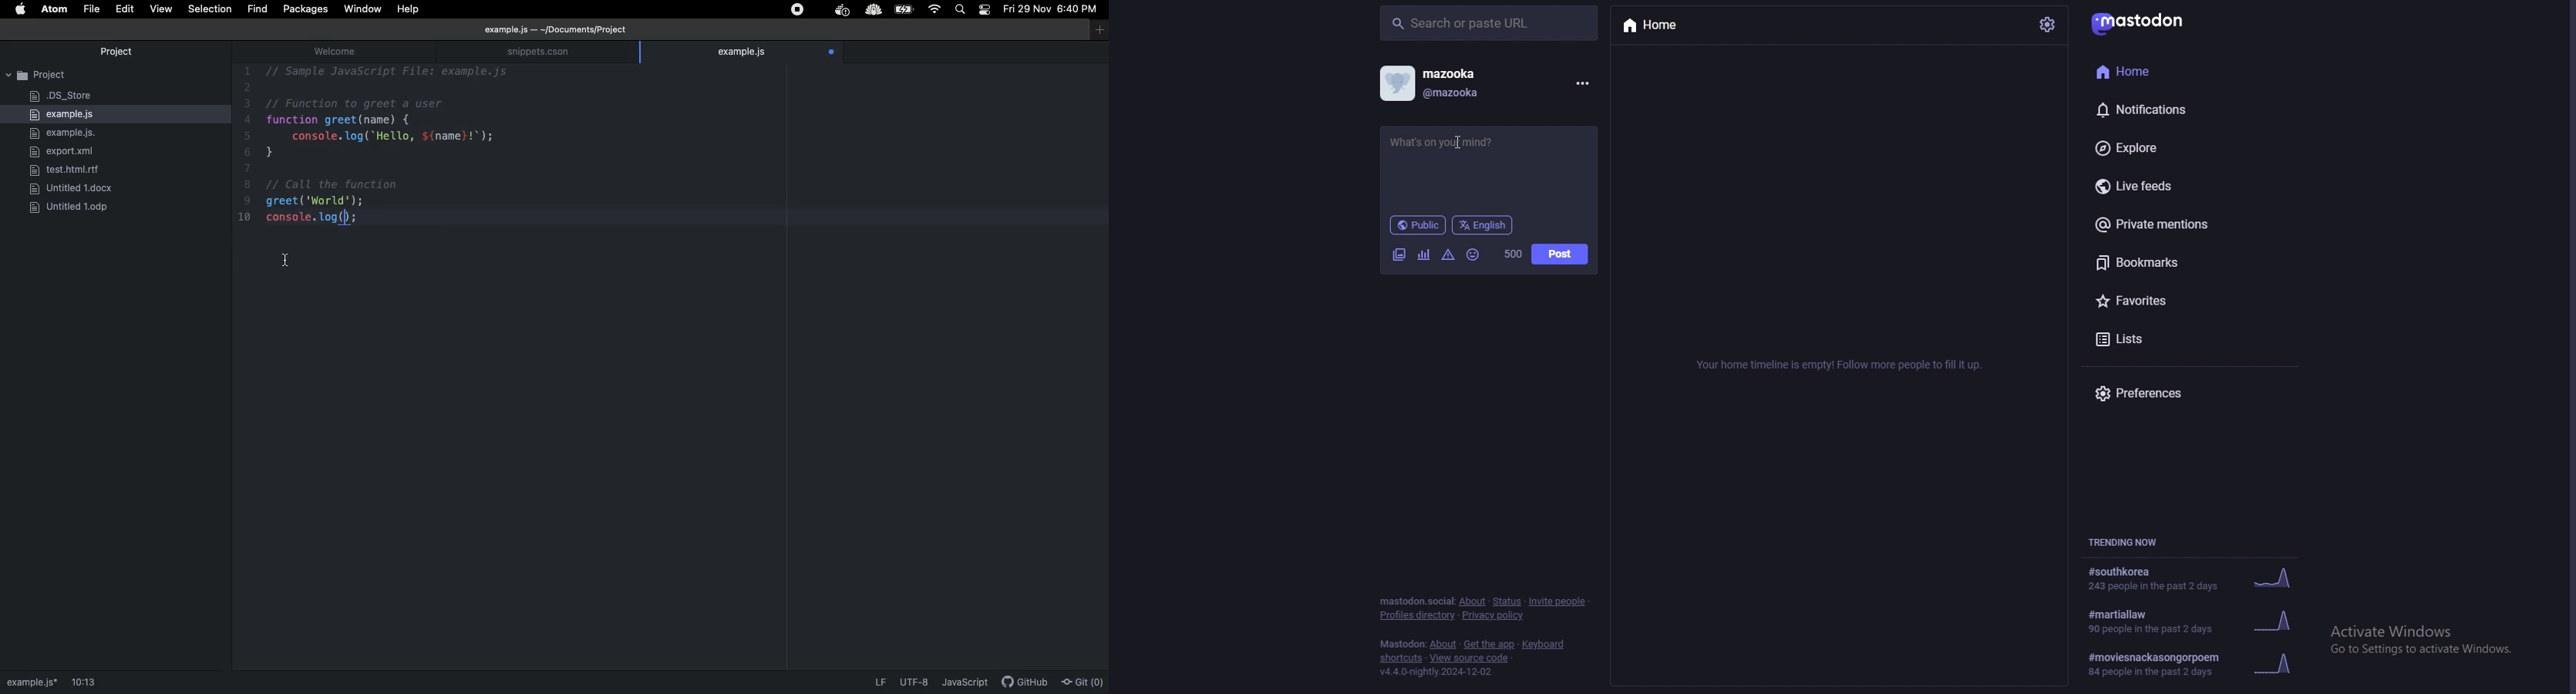  What do you see at coordinates (1473, 255) in the screenshot?
I see `emoji` at bounding box center [1473, 255].